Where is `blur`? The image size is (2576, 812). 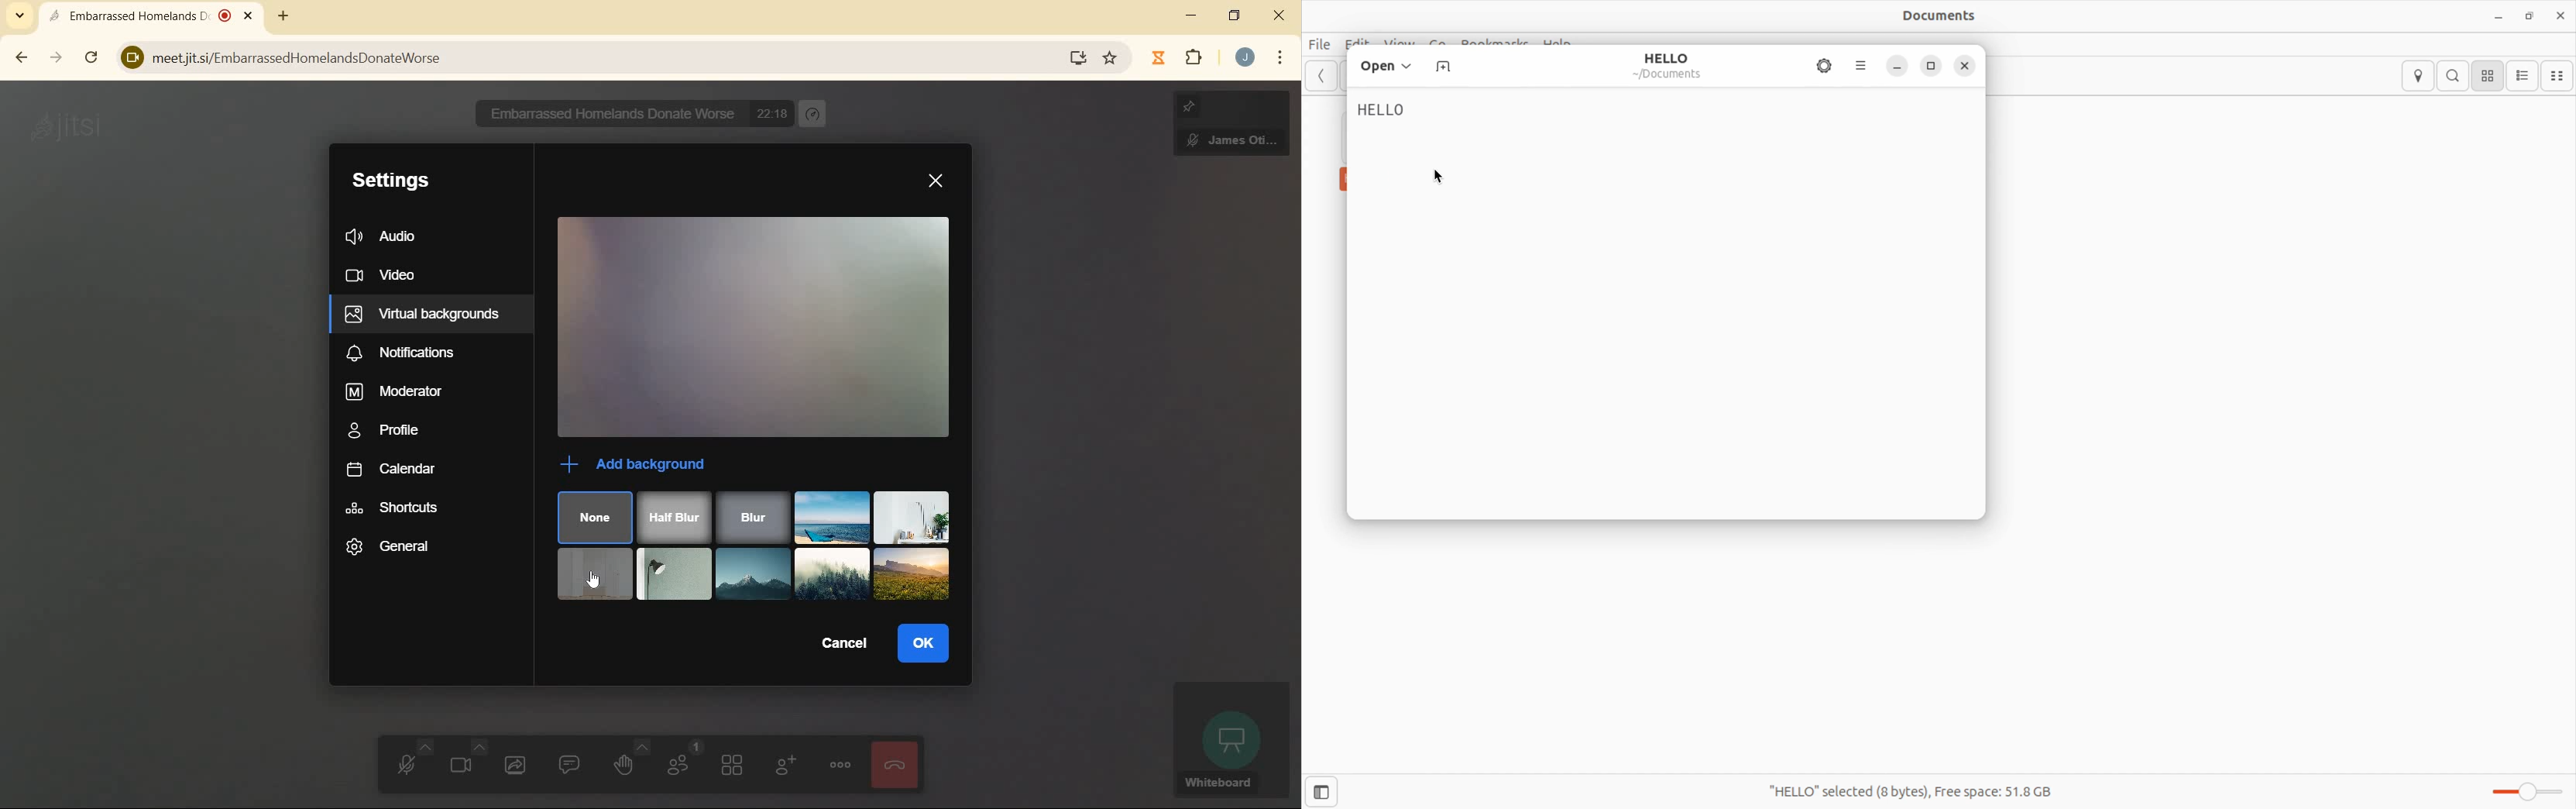
blur is located at coordinates (750, 517).